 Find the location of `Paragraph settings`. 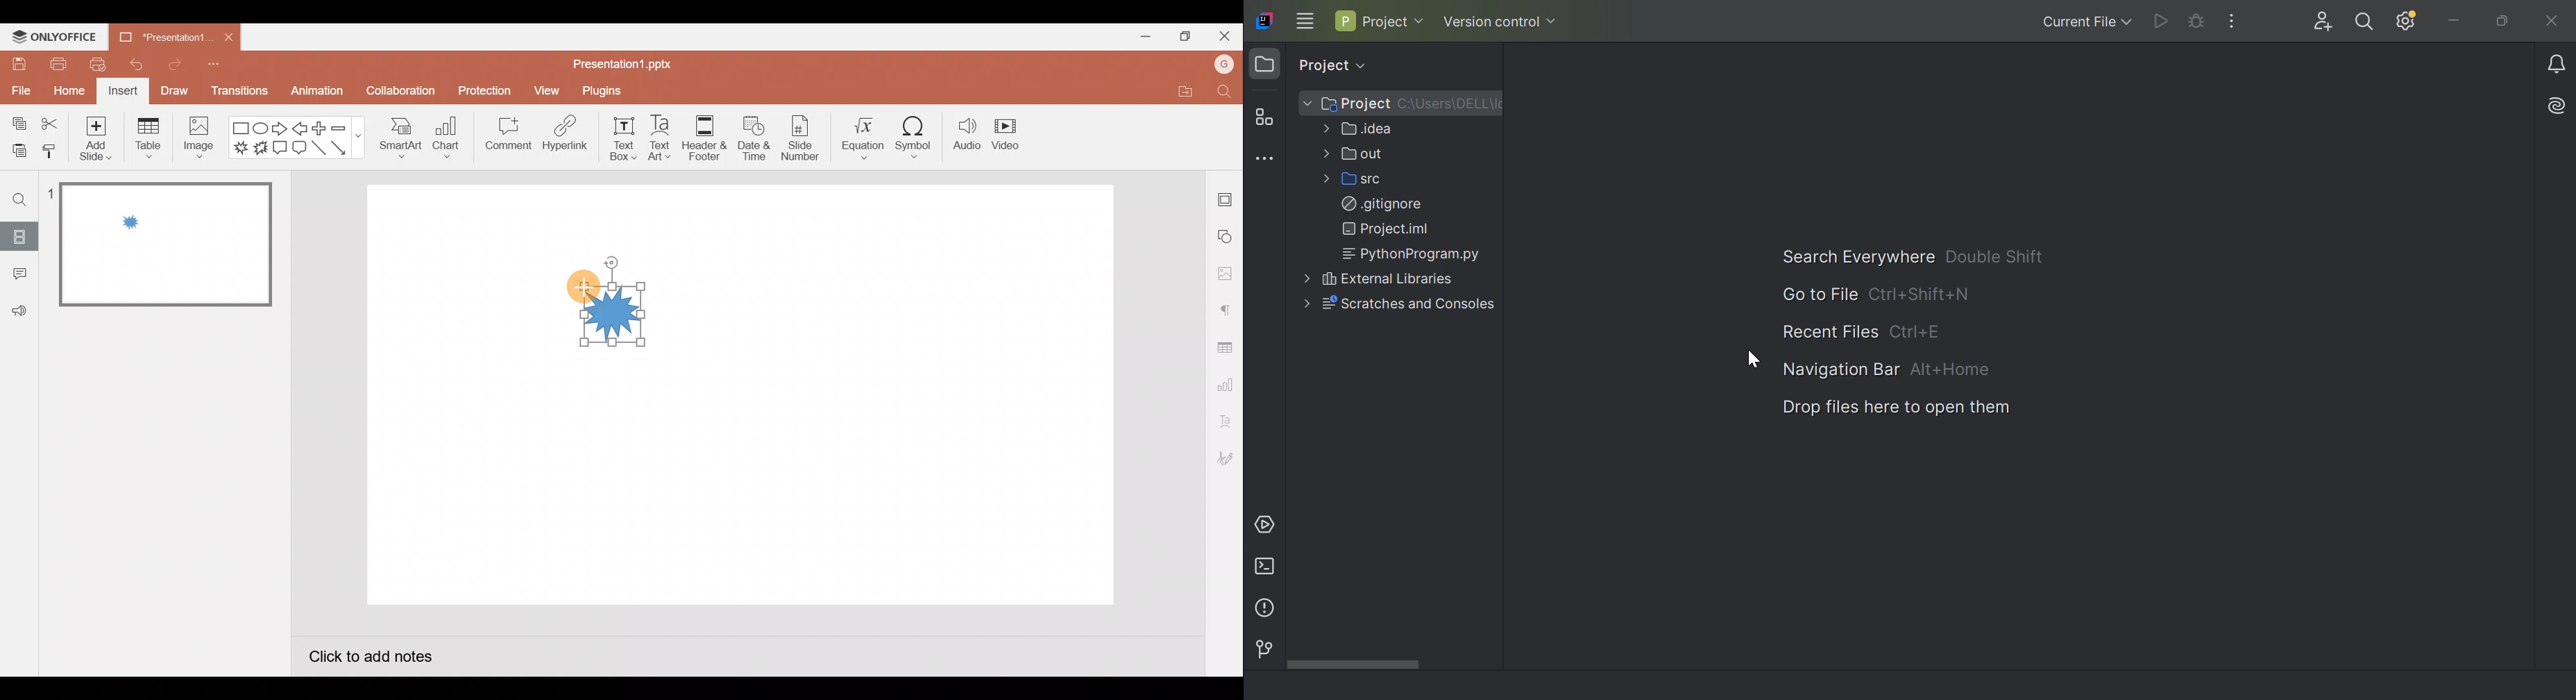

Paragraph settings is located at coordinates (1227, 307).